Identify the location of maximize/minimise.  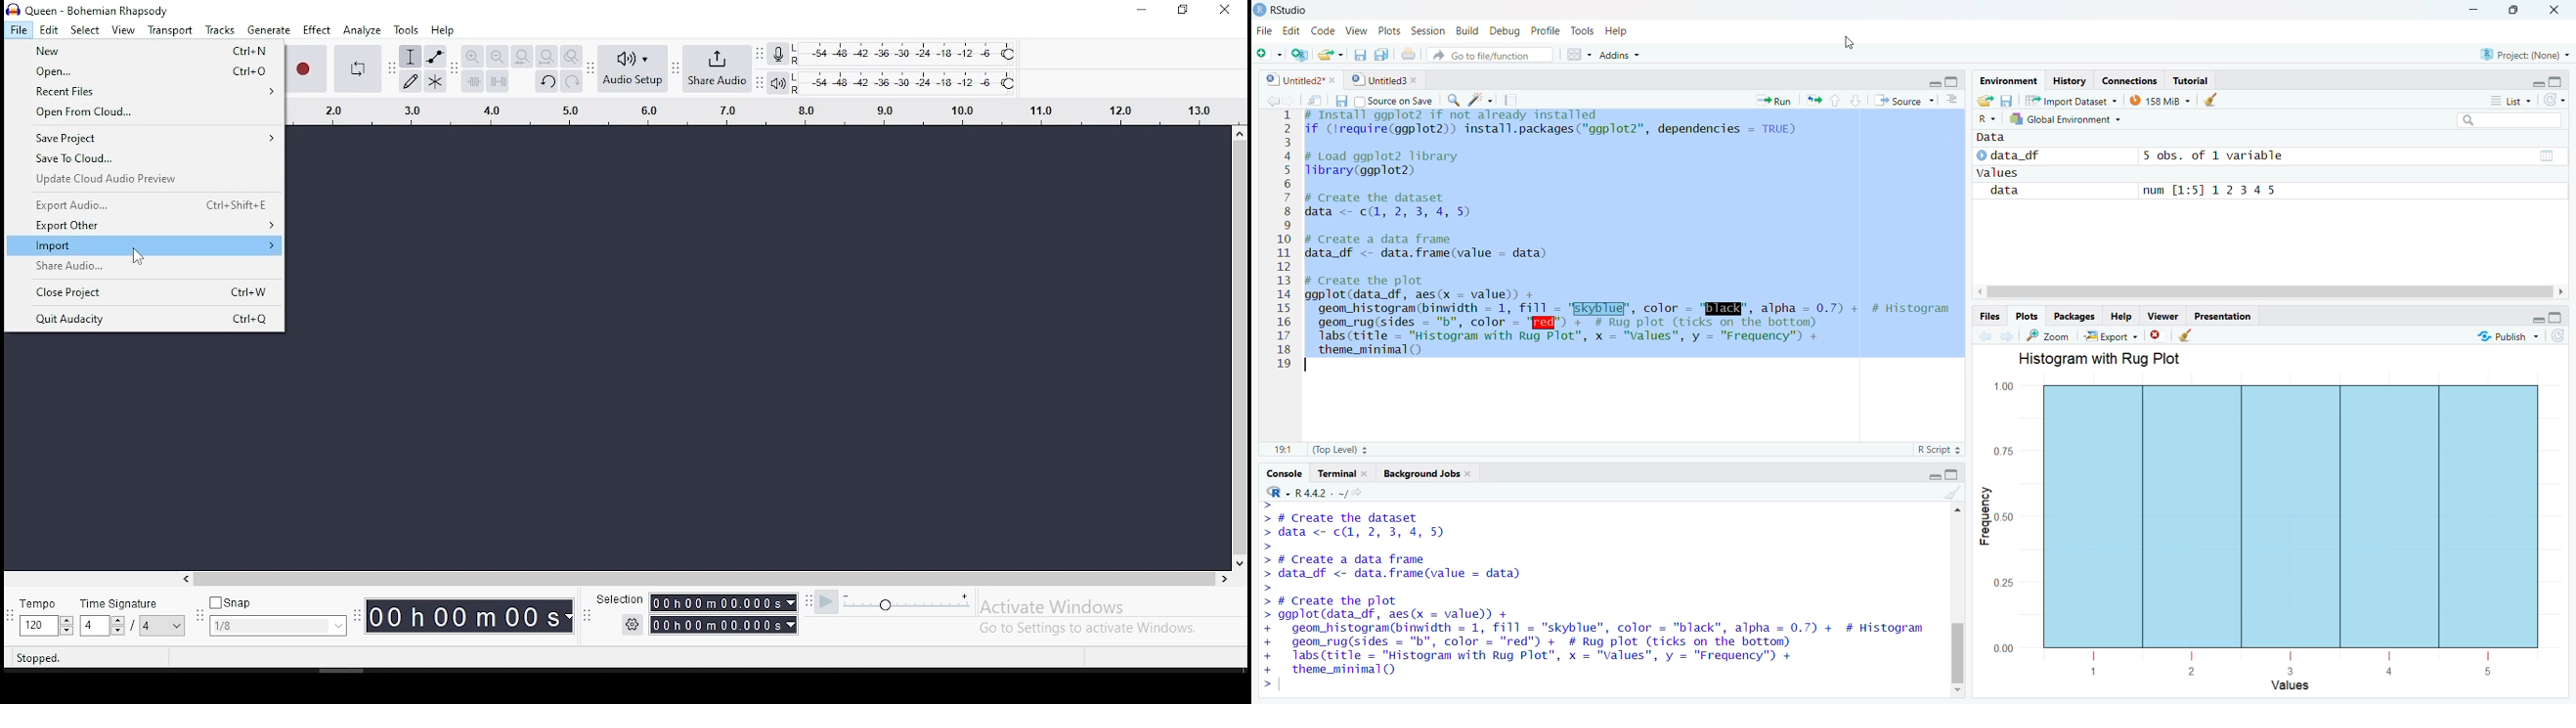
(1948, 476).